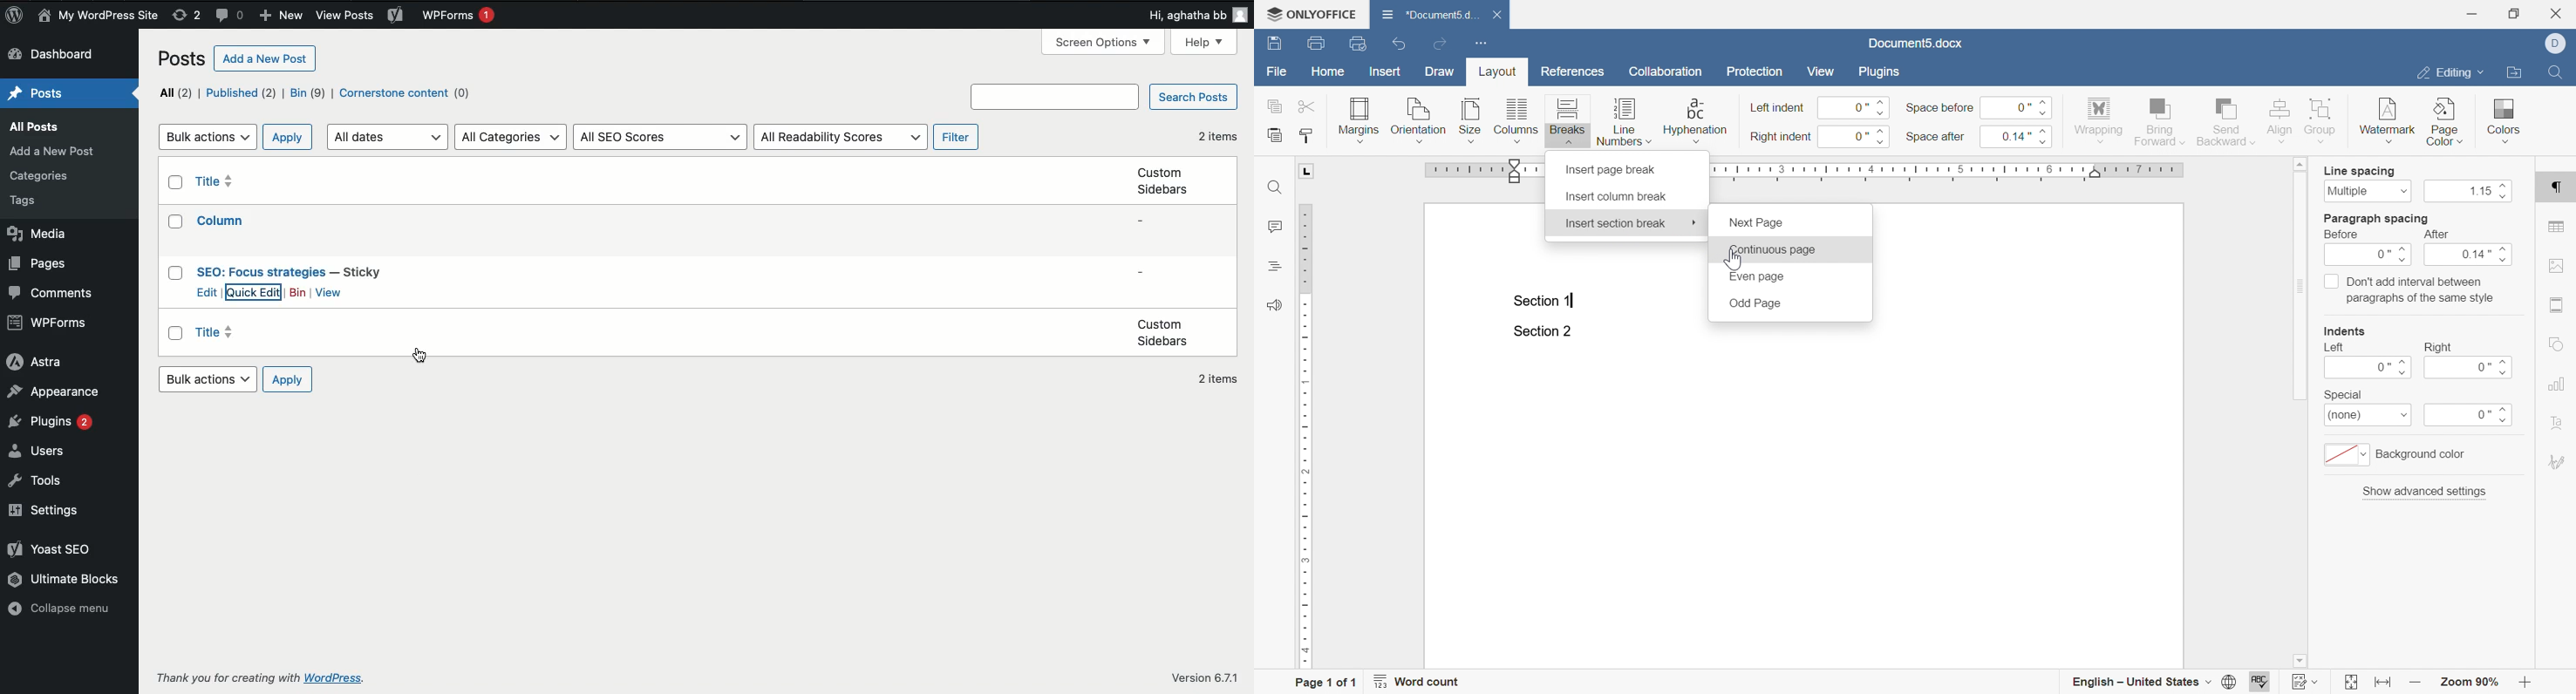  Describe the element at coordinates (232, 17) in the screenshot. I see `Comments` at that location.